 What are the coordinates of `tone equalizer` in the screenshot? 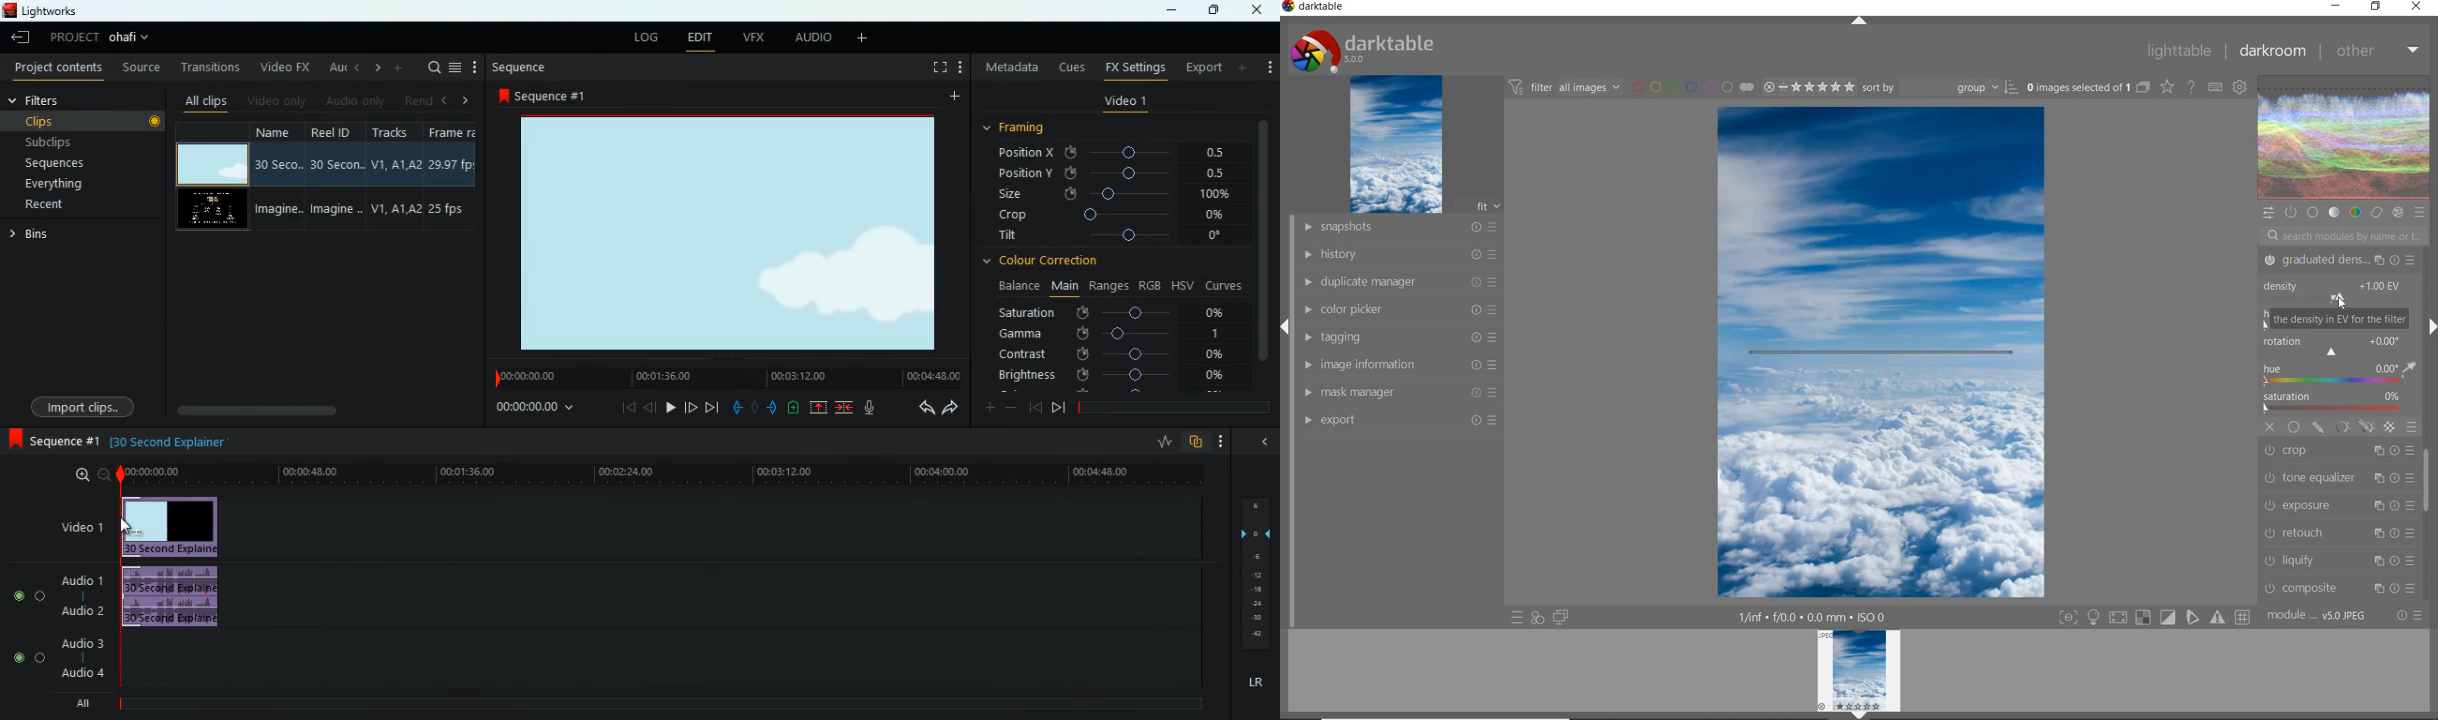 It's located at (2337, 479).